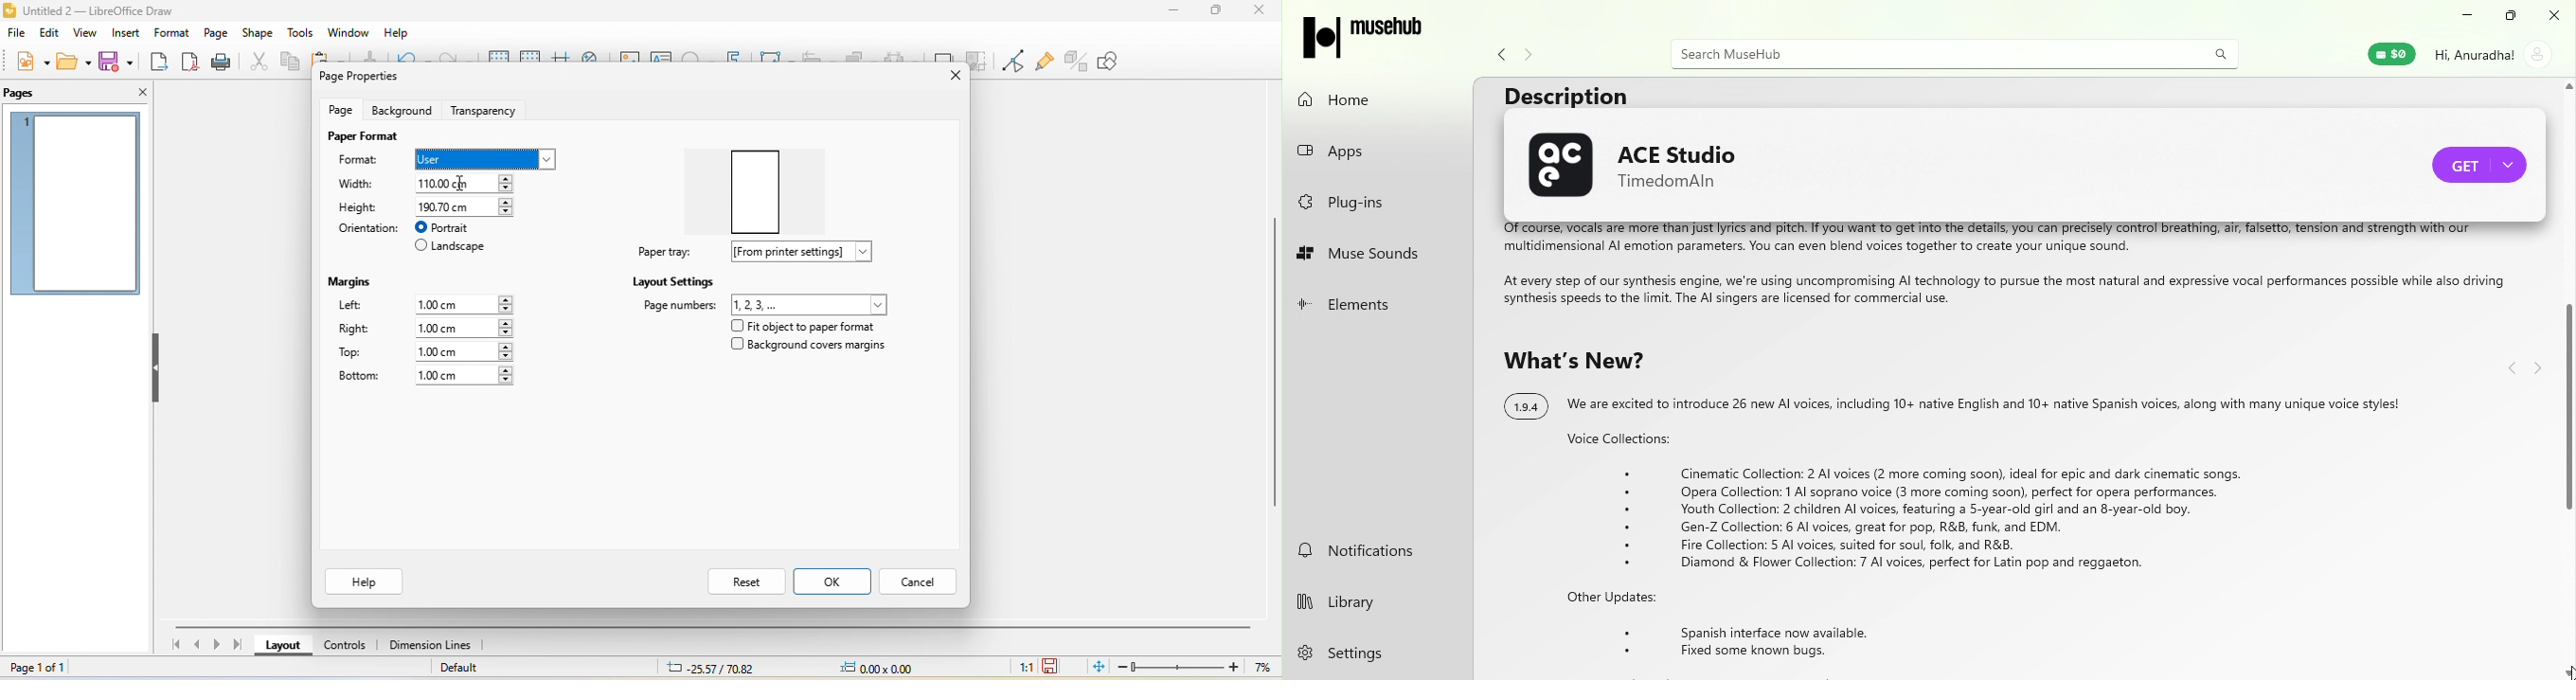 This screenshot has width=2576, height=700. What do you see at coordinates (124, 34) in the screenshot?
I see `insert` at bounding box center [124, 34].